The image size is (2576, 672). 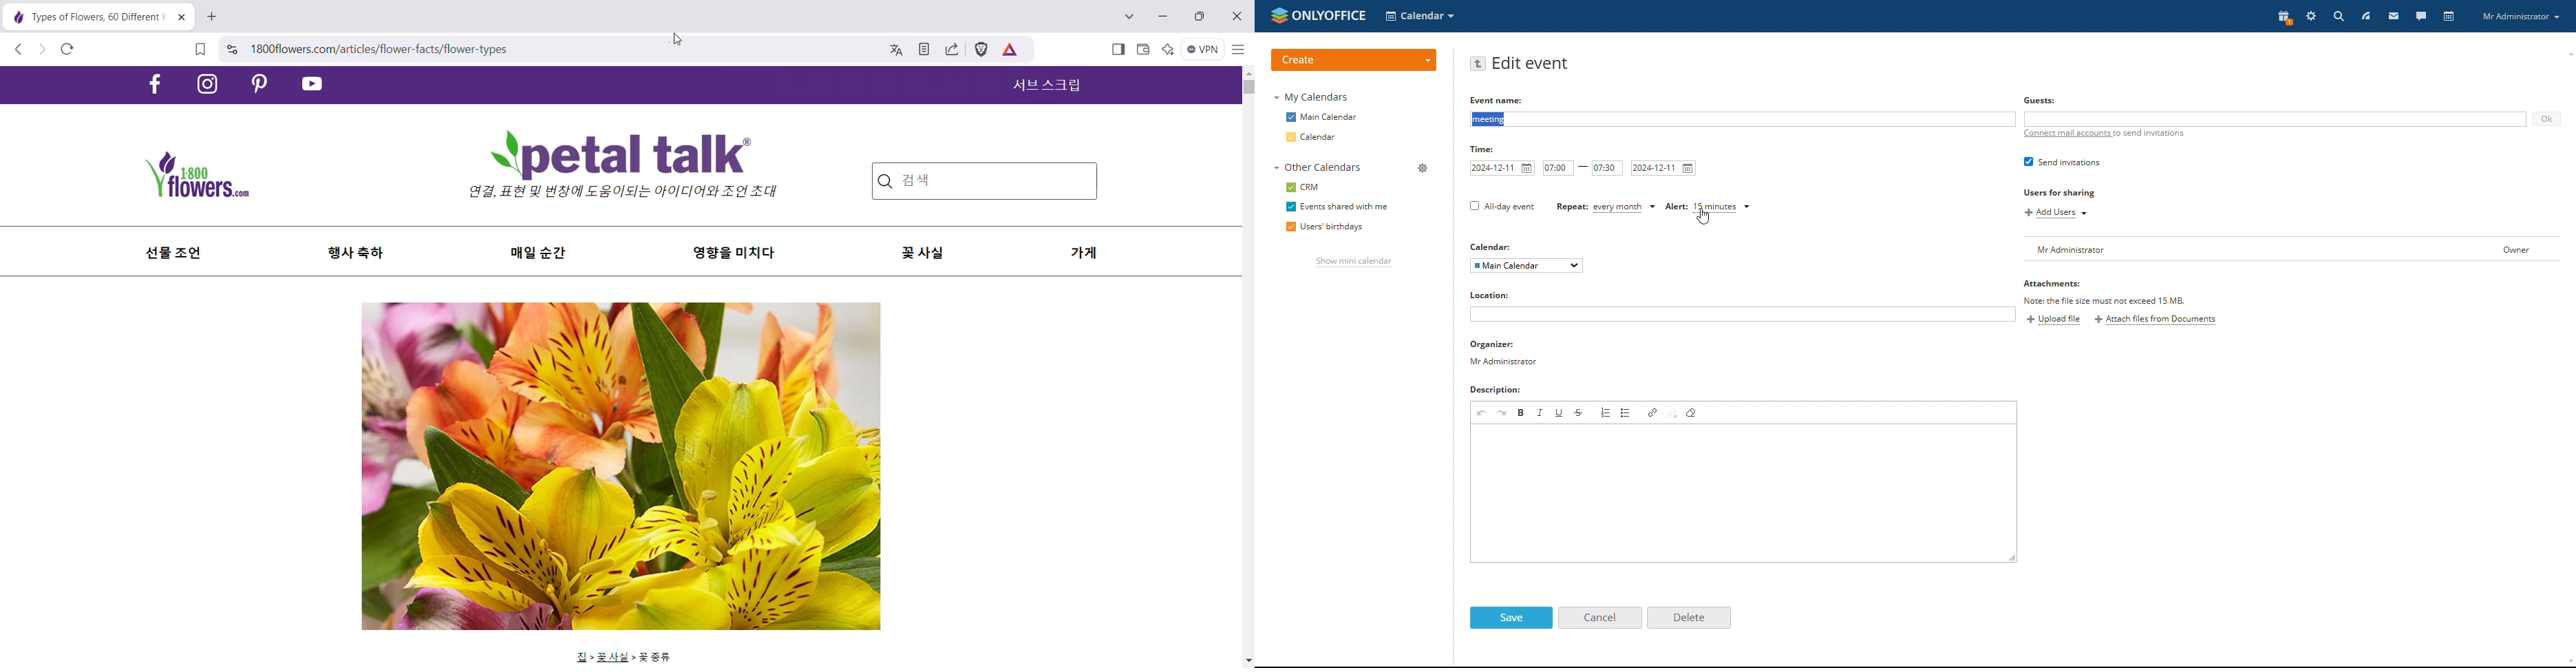 What do you see at coordinates (1205, 48) in the screenshot?
I see `Brave Firewall + VPN` at bounding box center [1205, 48].